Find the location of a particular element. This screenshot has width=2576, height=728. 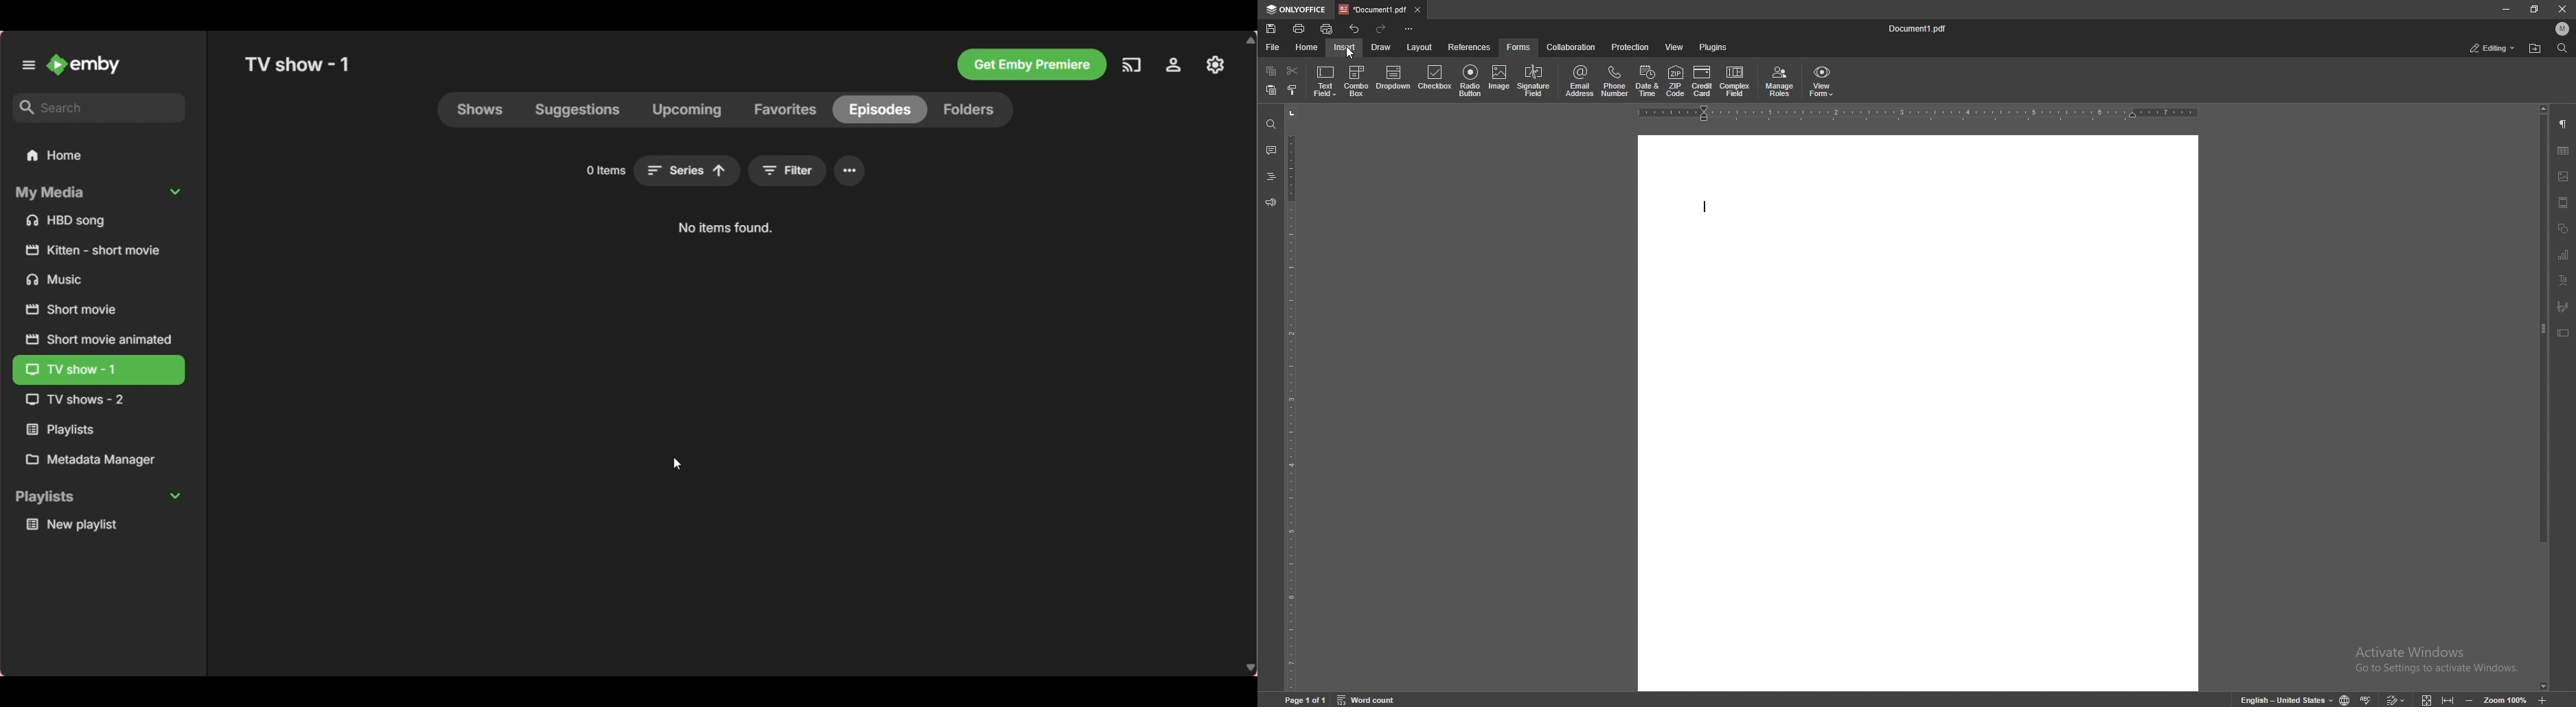

redo is located at coordinates (1381, 29).